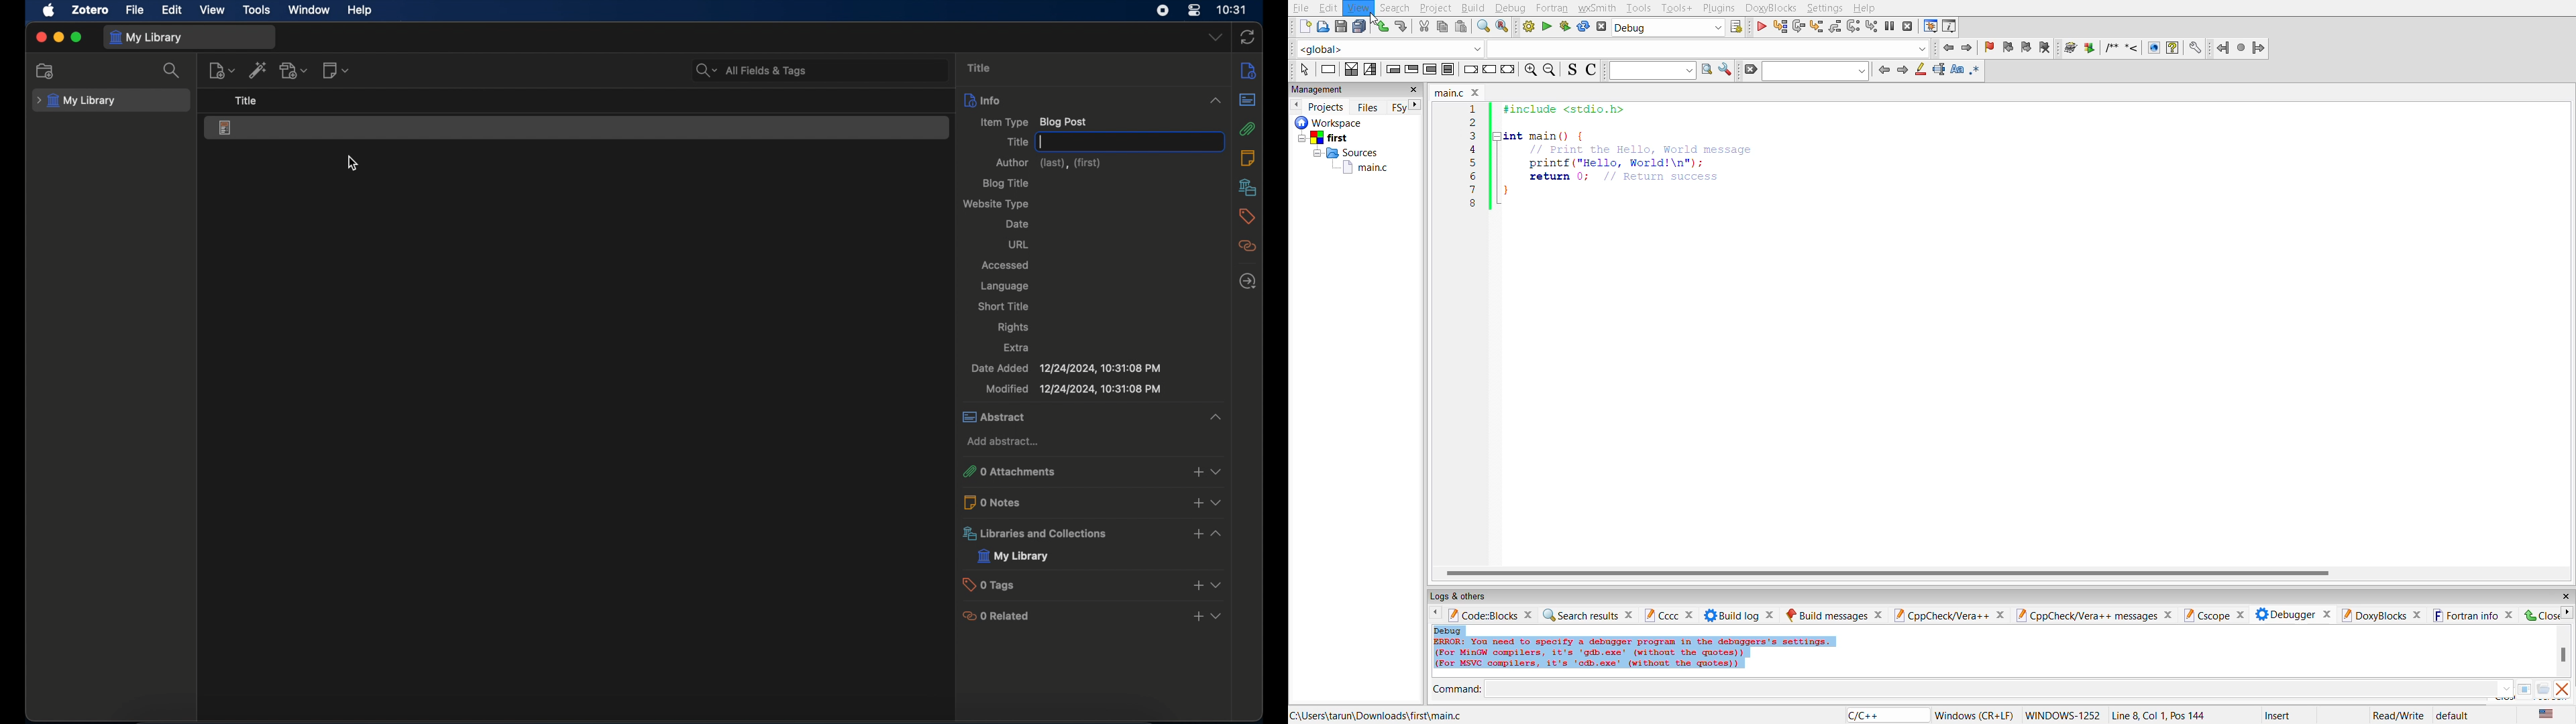 The width and height of the screenshot is (2576, 728). I want to click on build target, so click(1668, 28).